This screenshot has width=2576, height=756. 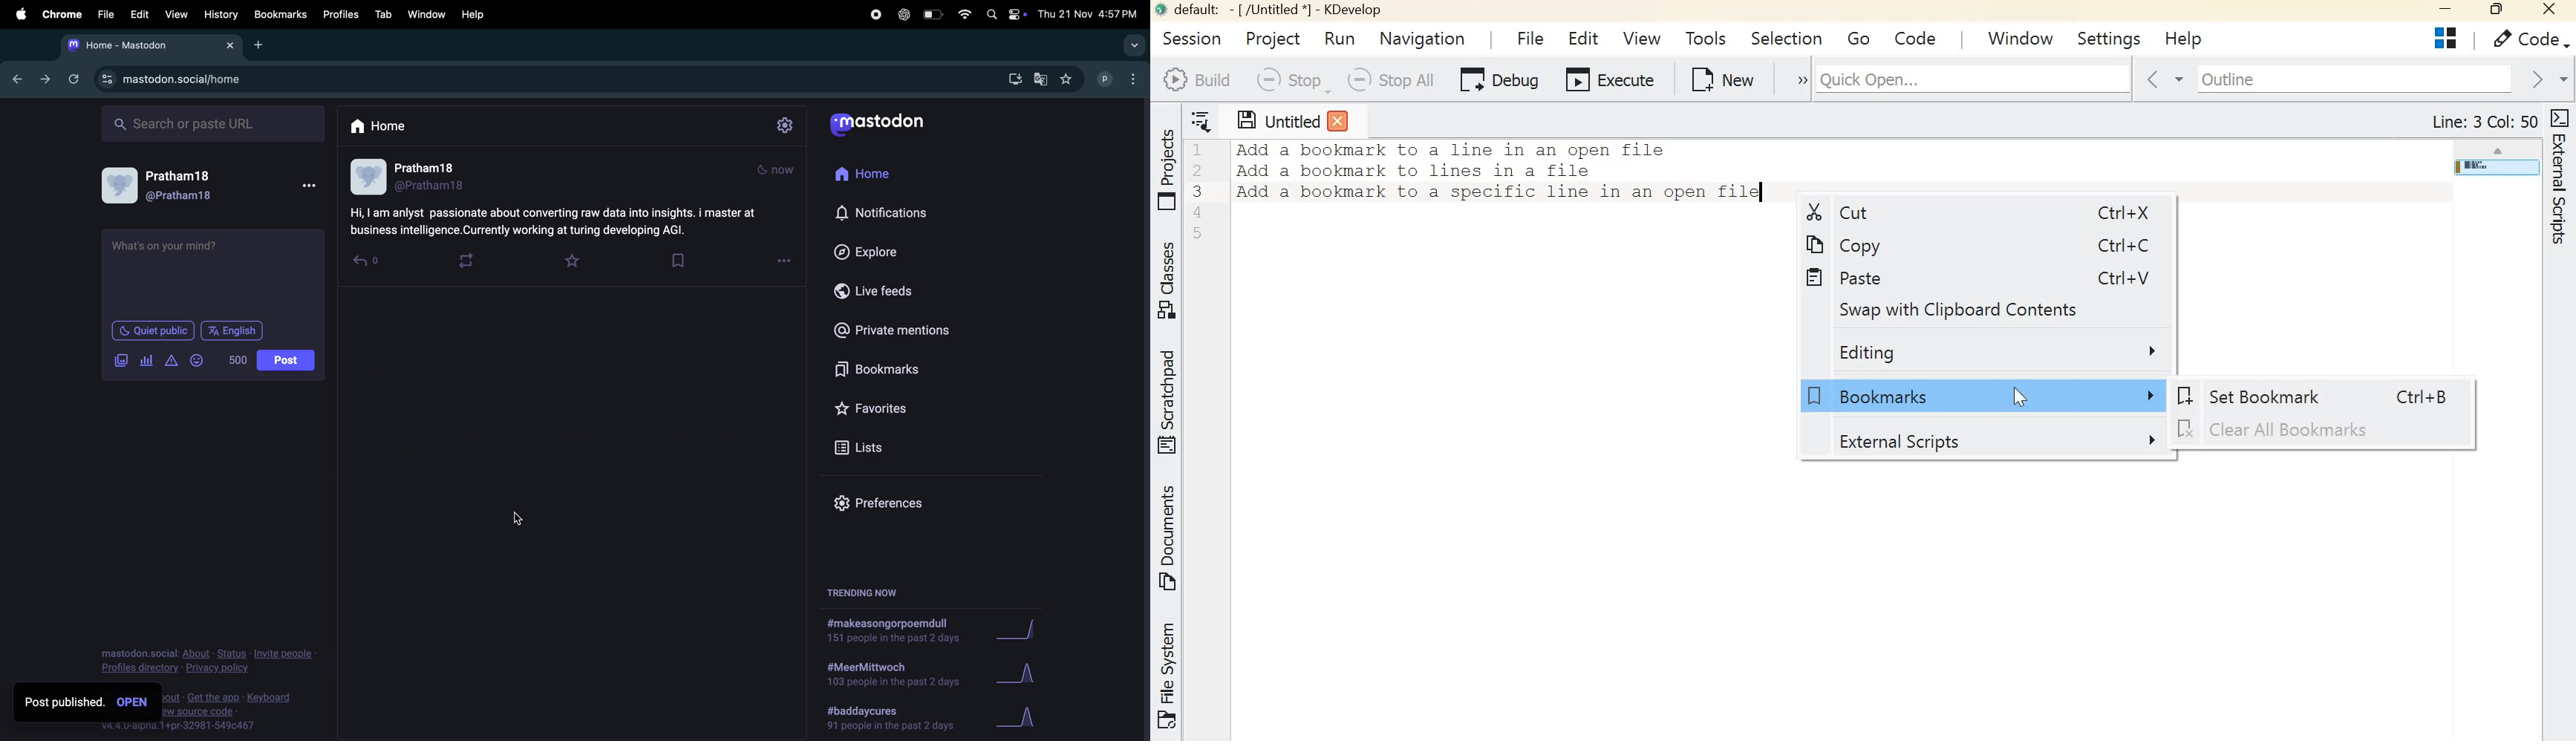 What do you see at coordinates (72, 78) in the screenshot?
I see `refresh` at bounding box center [72, 78].